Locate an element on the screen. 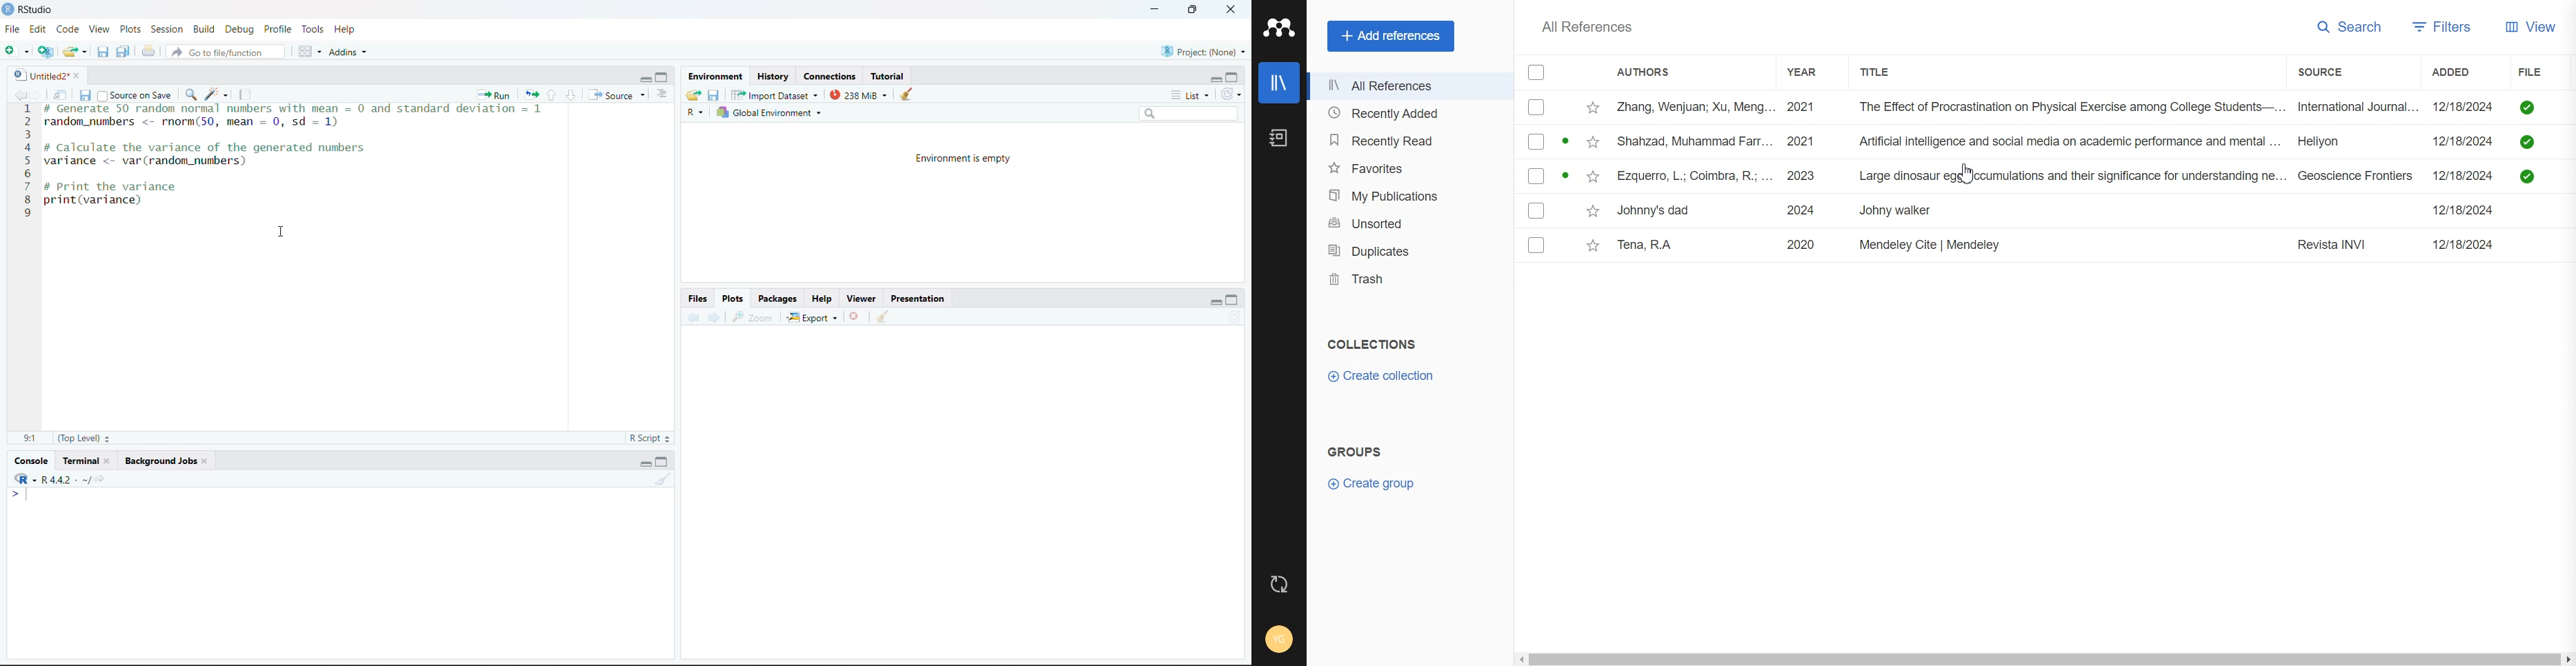  Logo is located at coordinates (1280, 28).